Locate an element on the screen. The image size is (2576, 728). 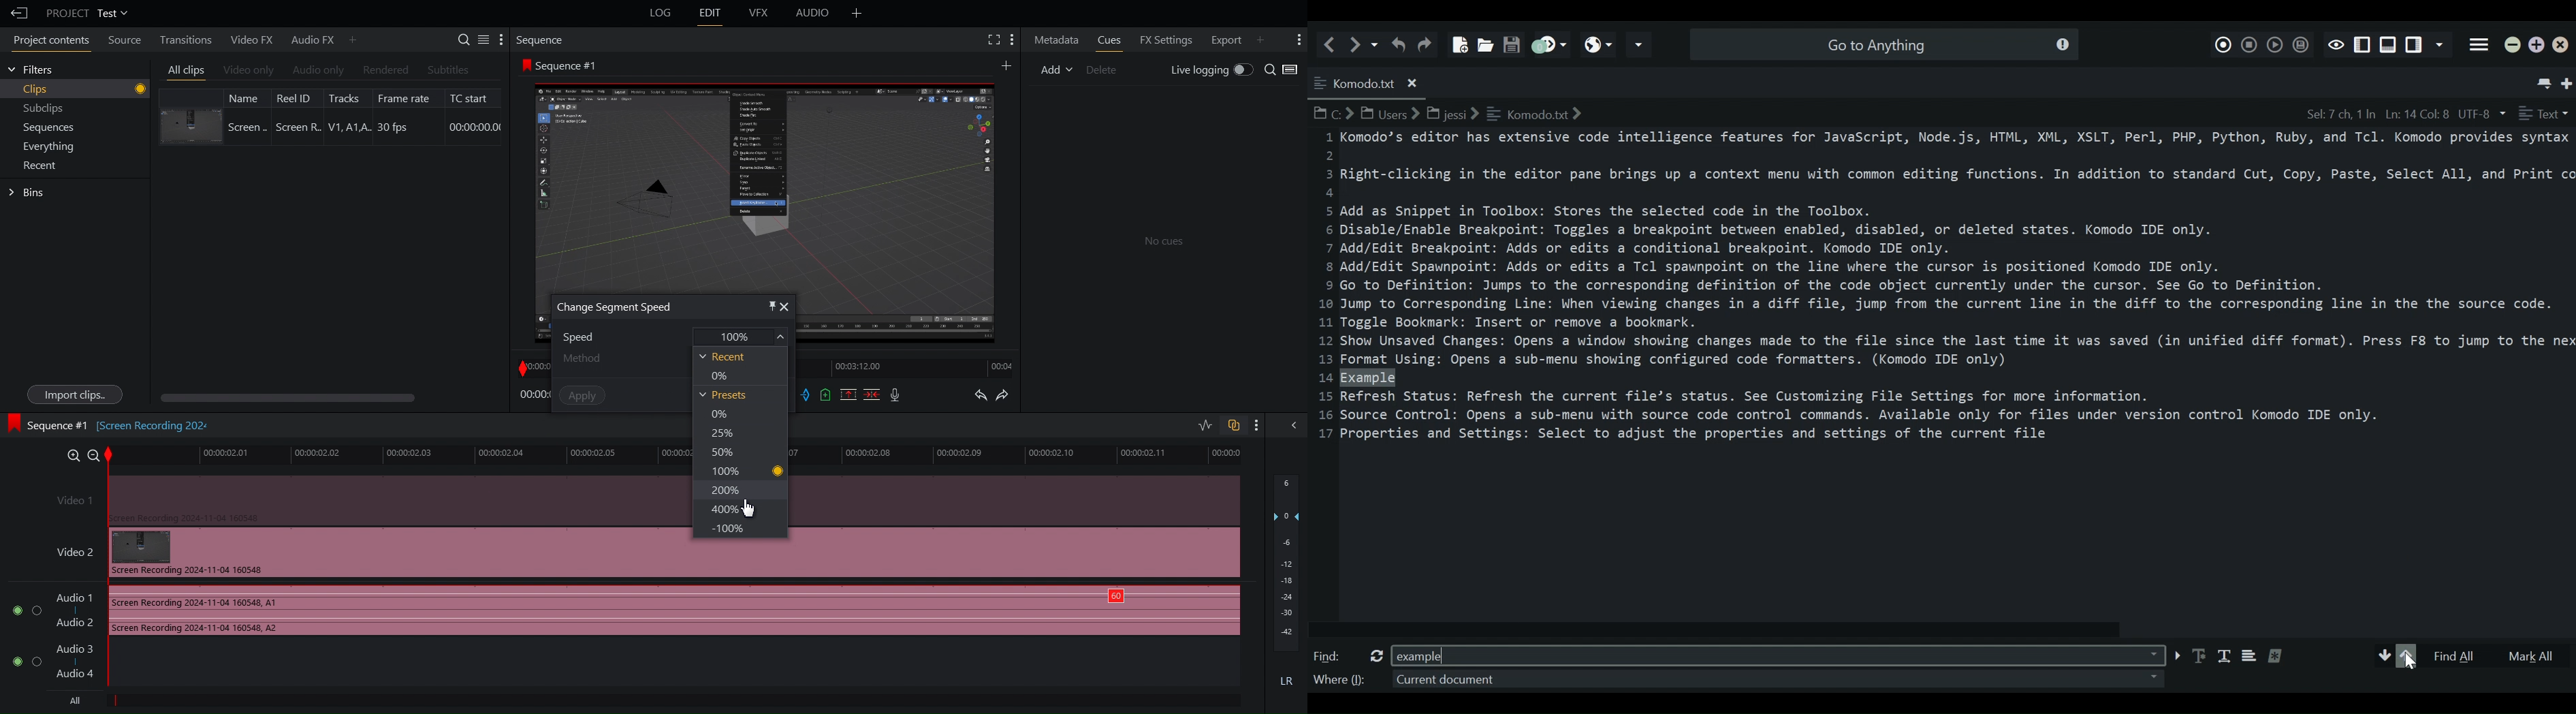
List all tabs is located at coordinates (2542, 80).